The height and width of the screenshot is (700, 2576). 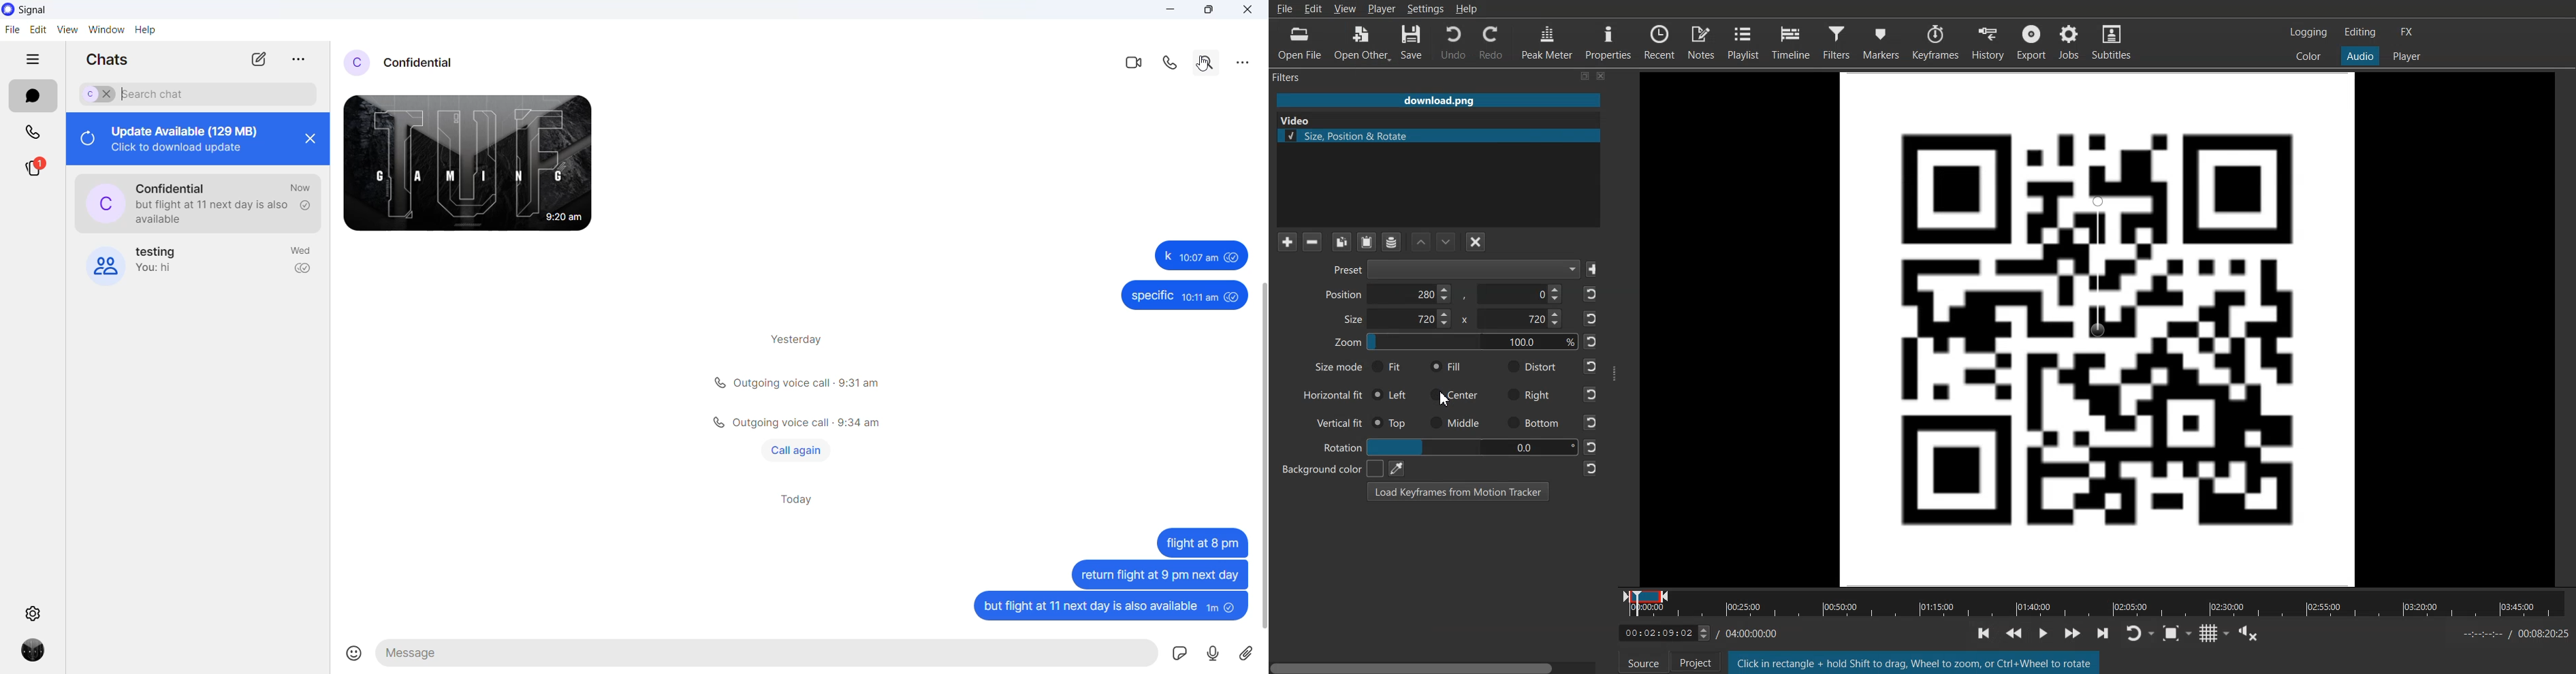 What do you see at coordinates (1446, 384) in the screenshot?
I see `cursor` at bounding box center [1446, 384].